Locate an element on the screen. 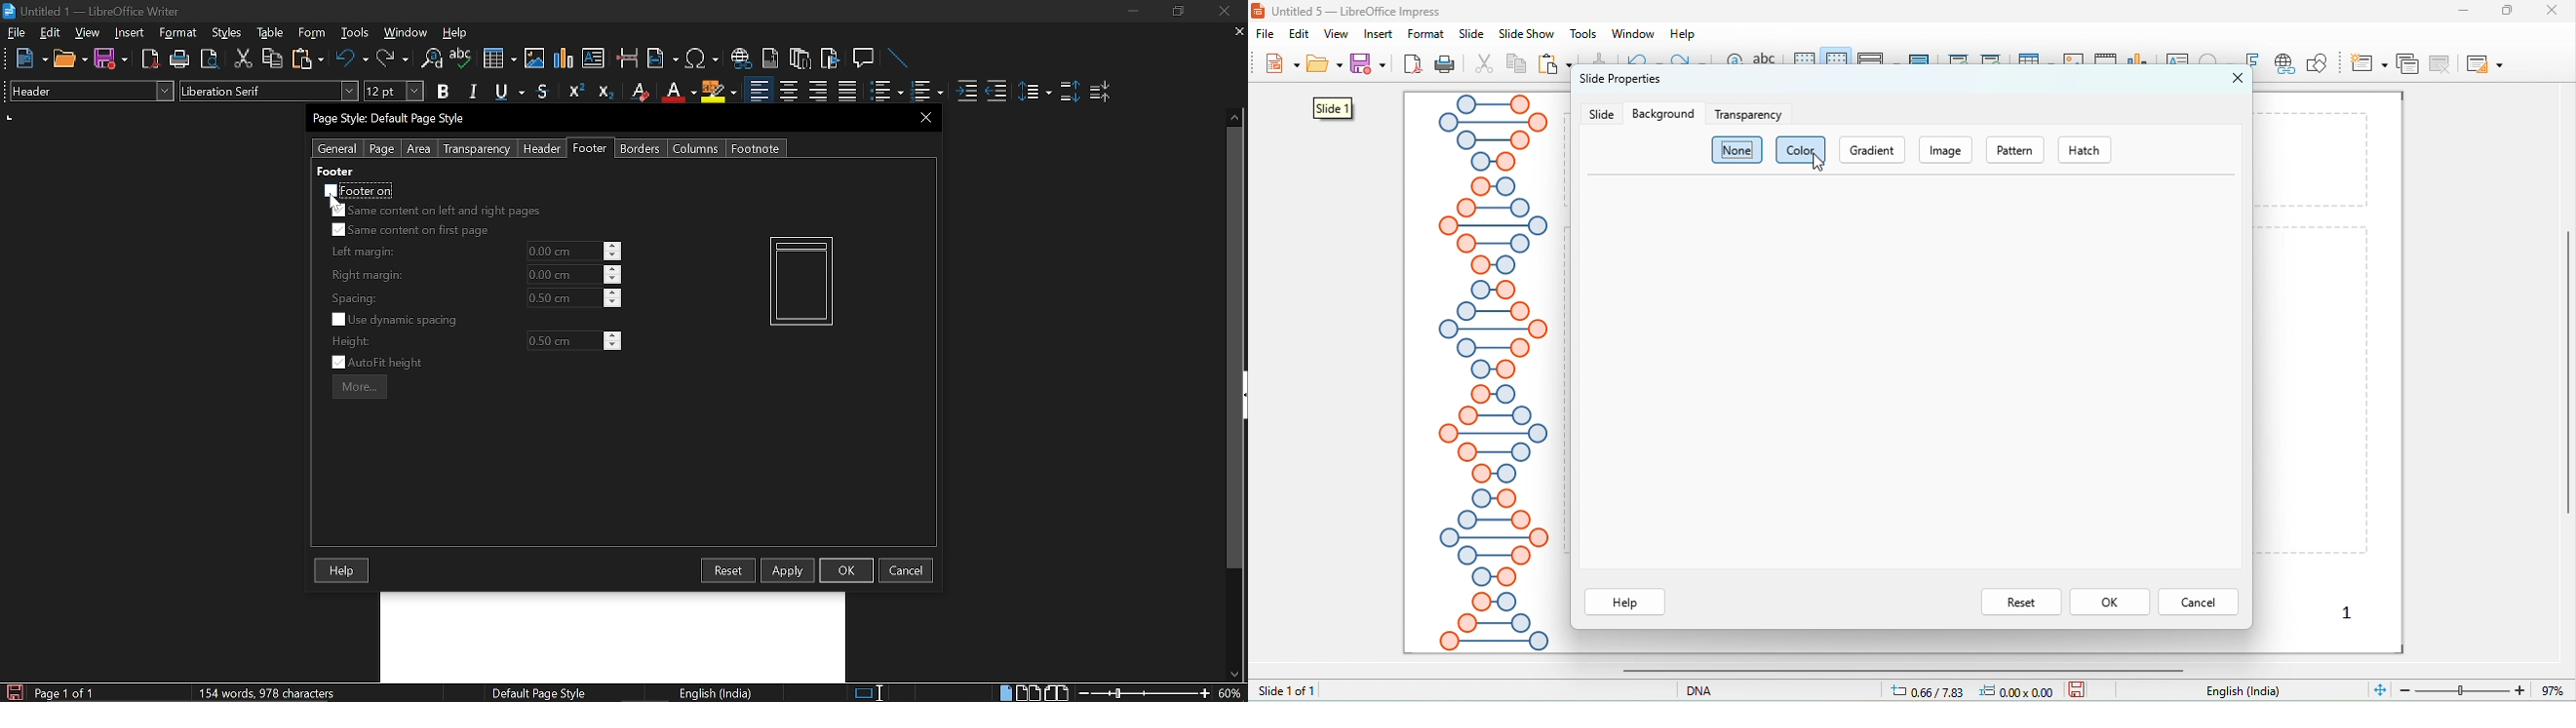 This screenshot has width=2576, height=728. edit is located at coordinates (1302, 34).